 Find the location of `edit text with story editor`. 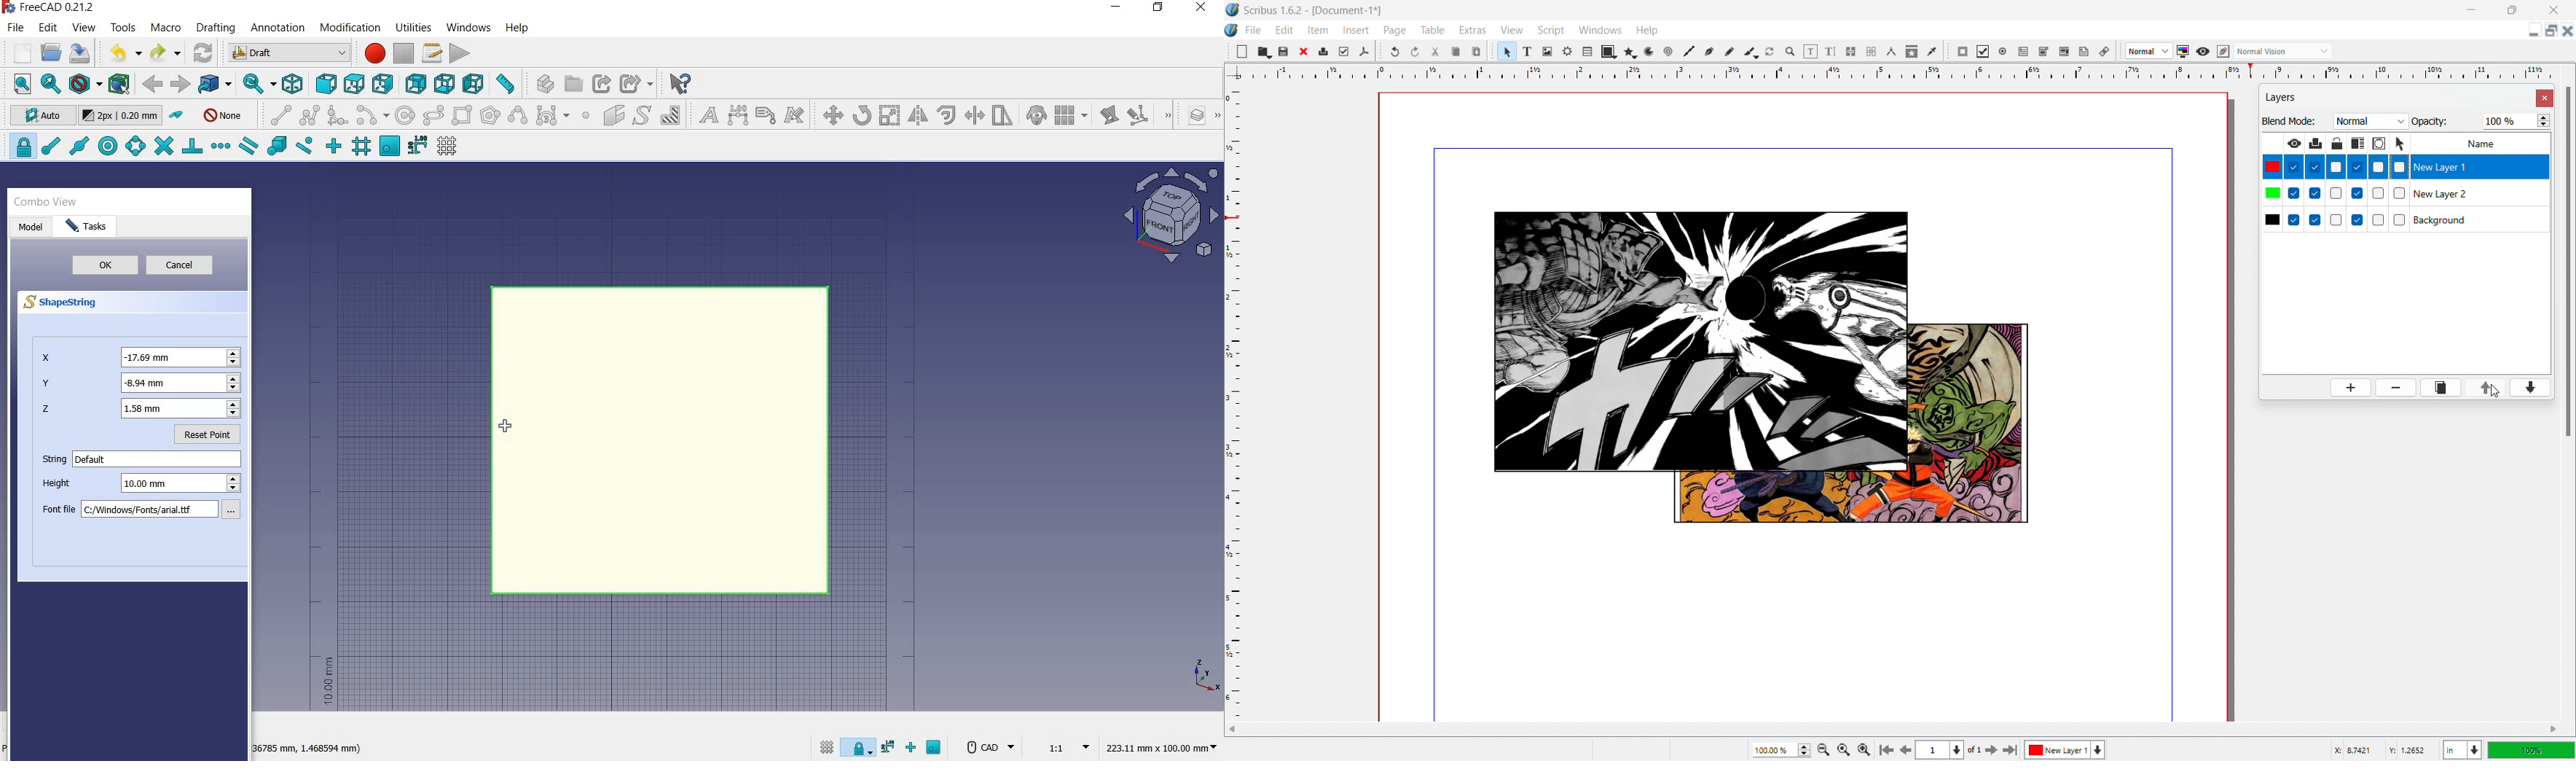

edit text with story editor is located at coordinates (1831, 51).